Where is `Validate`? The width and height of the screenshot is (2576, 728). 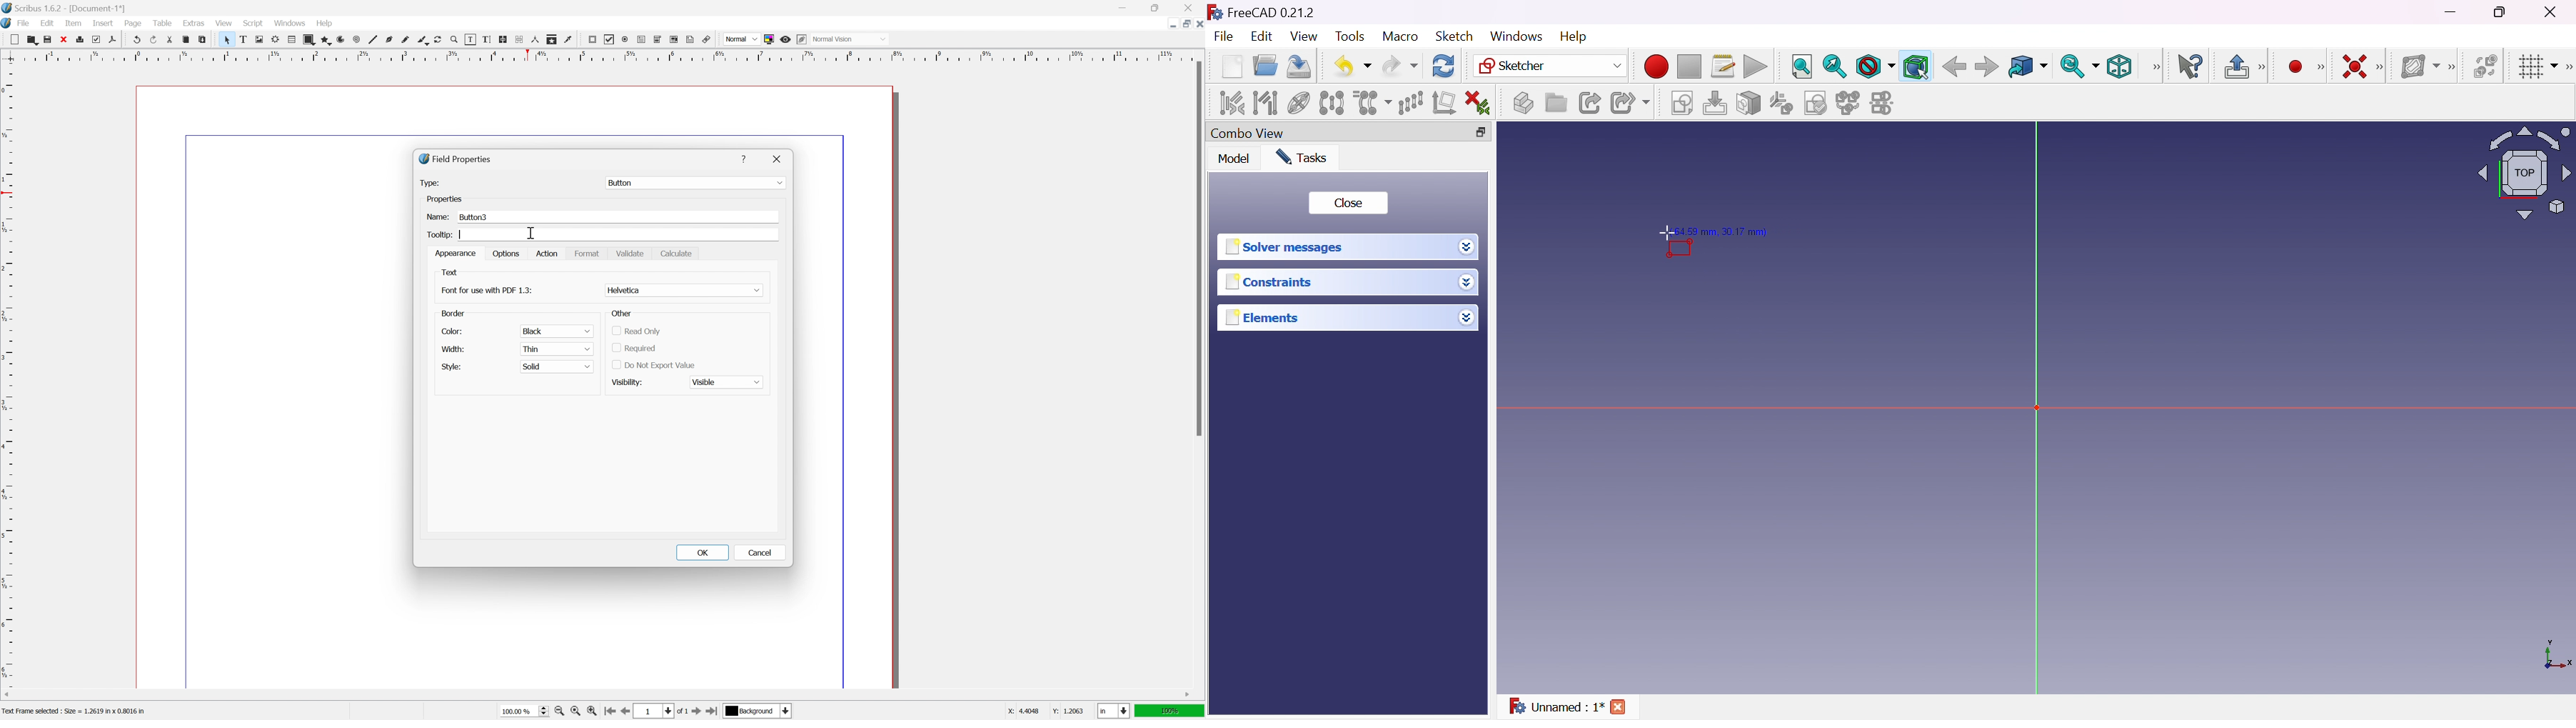
Validate is located at coordinates (632, 253).